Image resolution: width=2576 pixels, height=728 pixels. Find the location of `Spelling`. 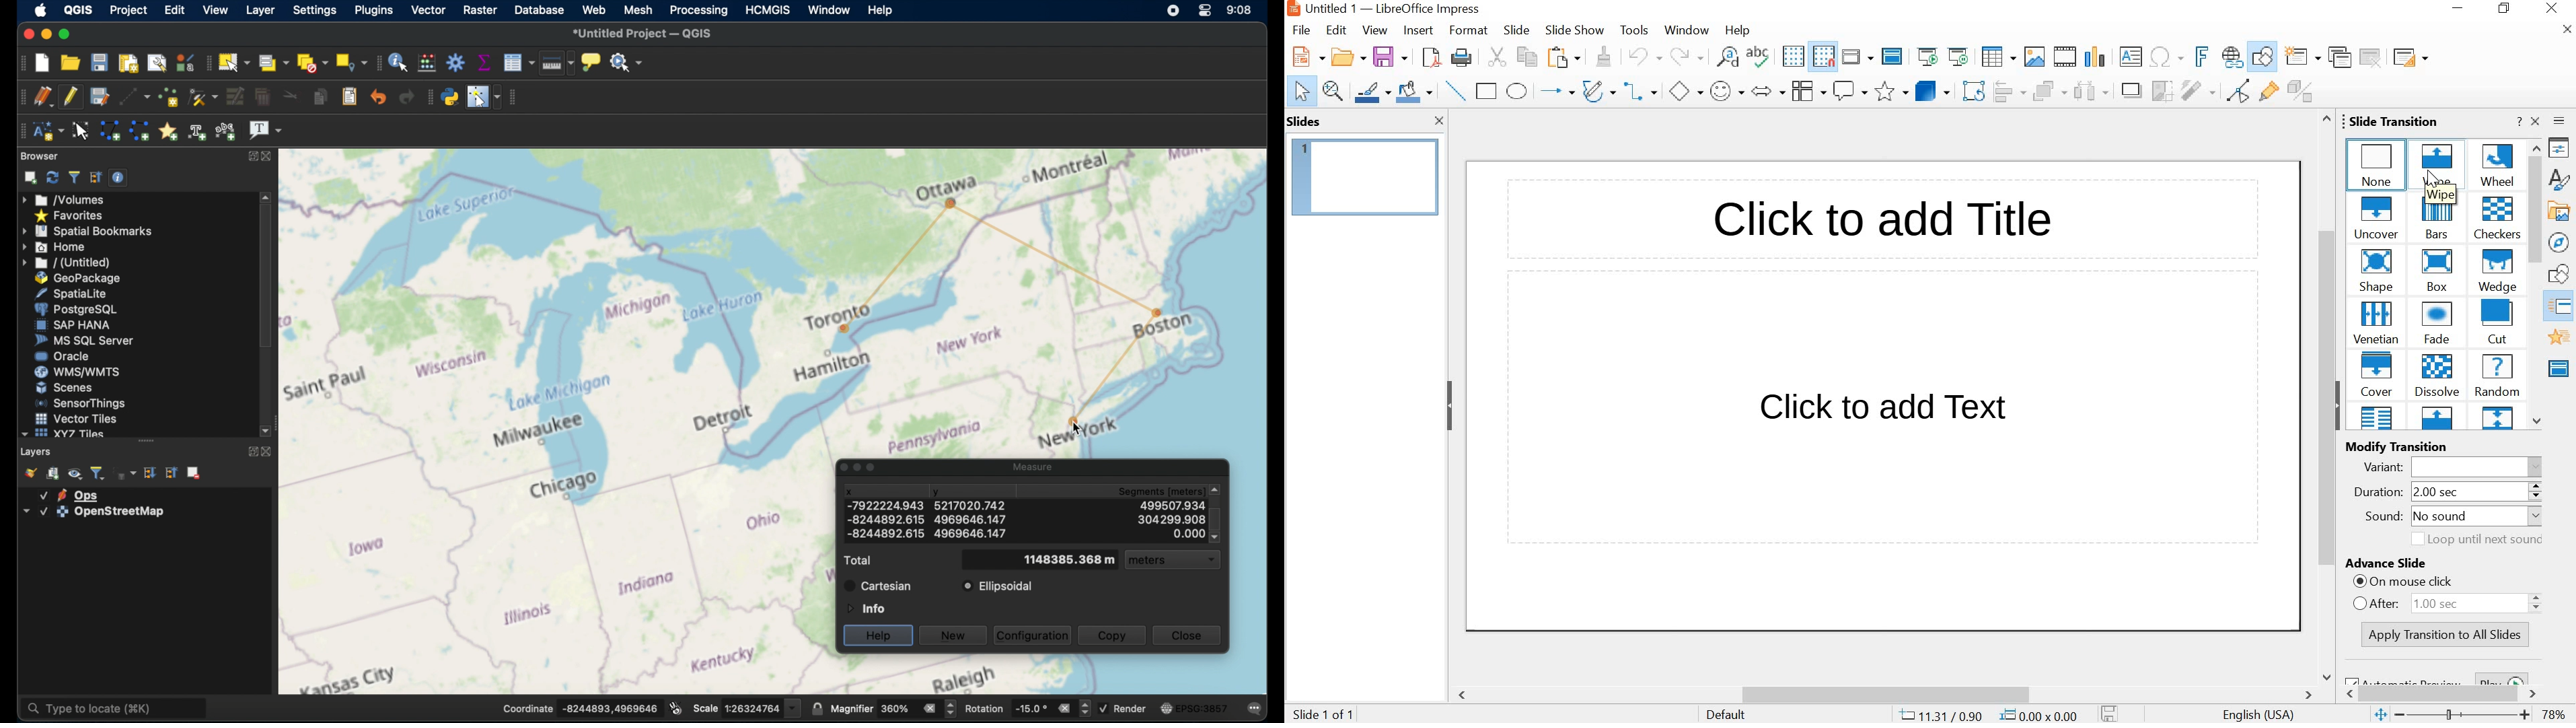

Spelling is located at coordinates (1760, 56).